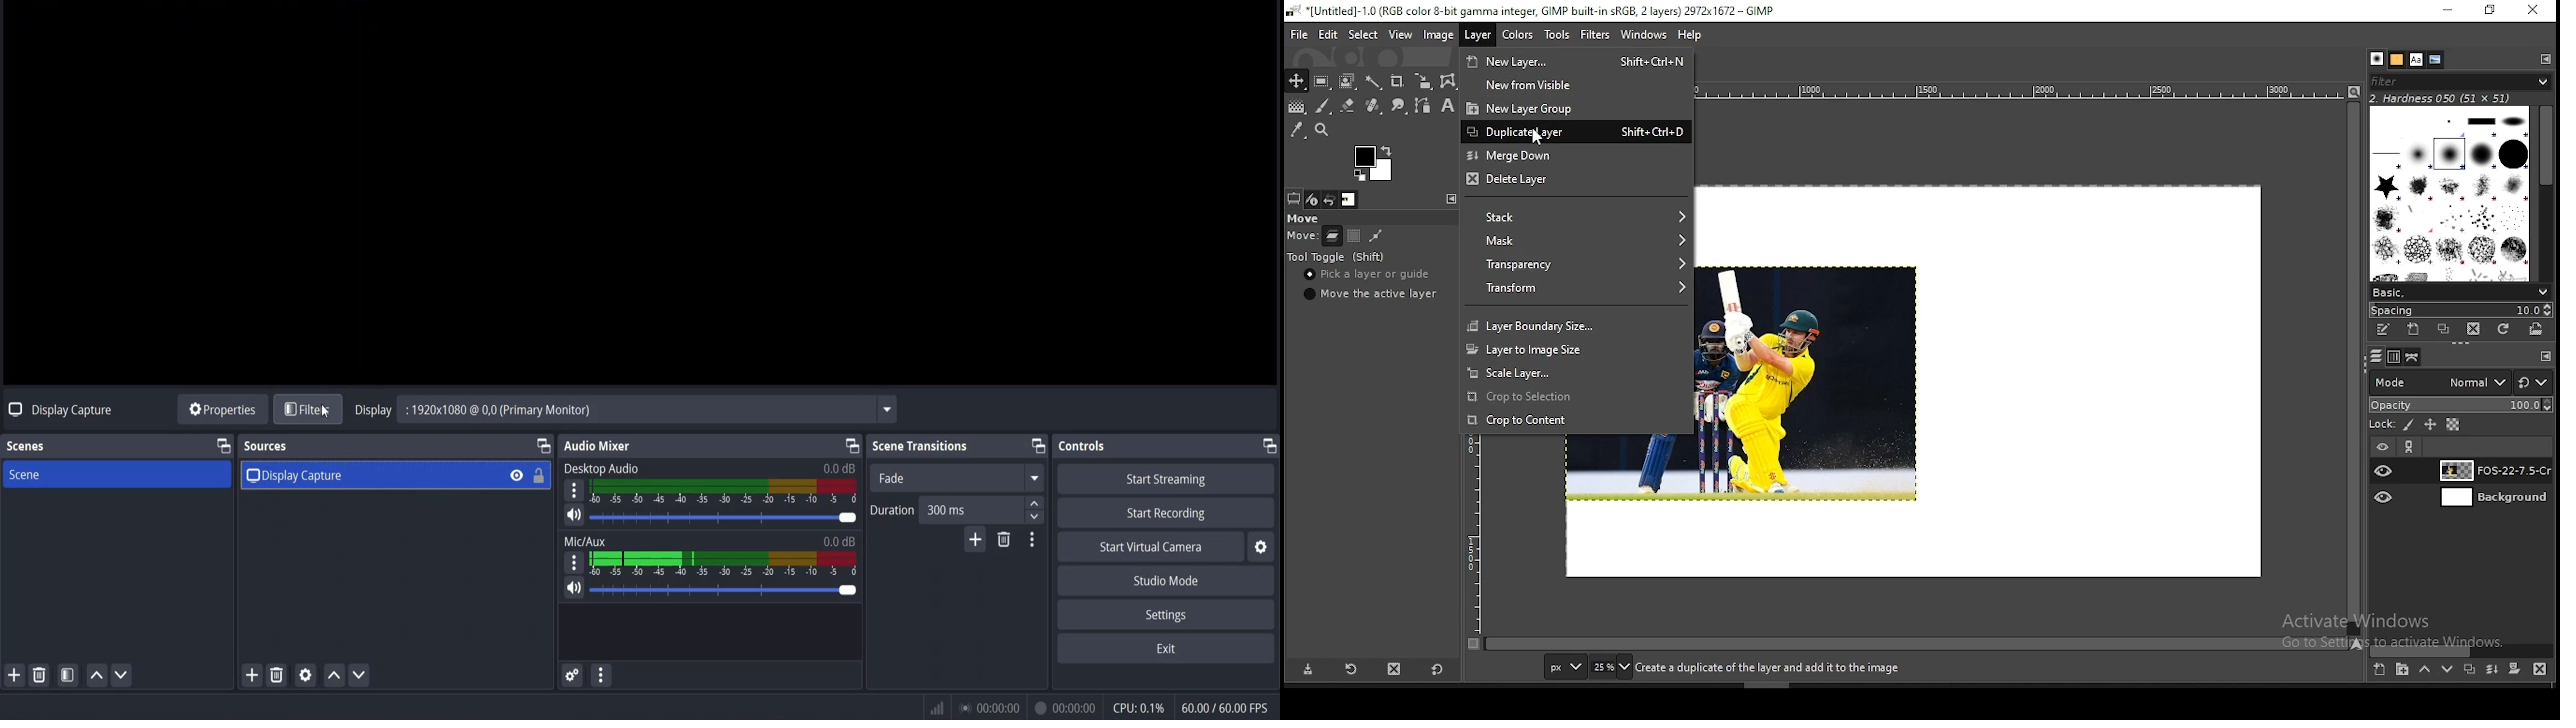  I want to click on remove configurable transition, so click(1005, 539).